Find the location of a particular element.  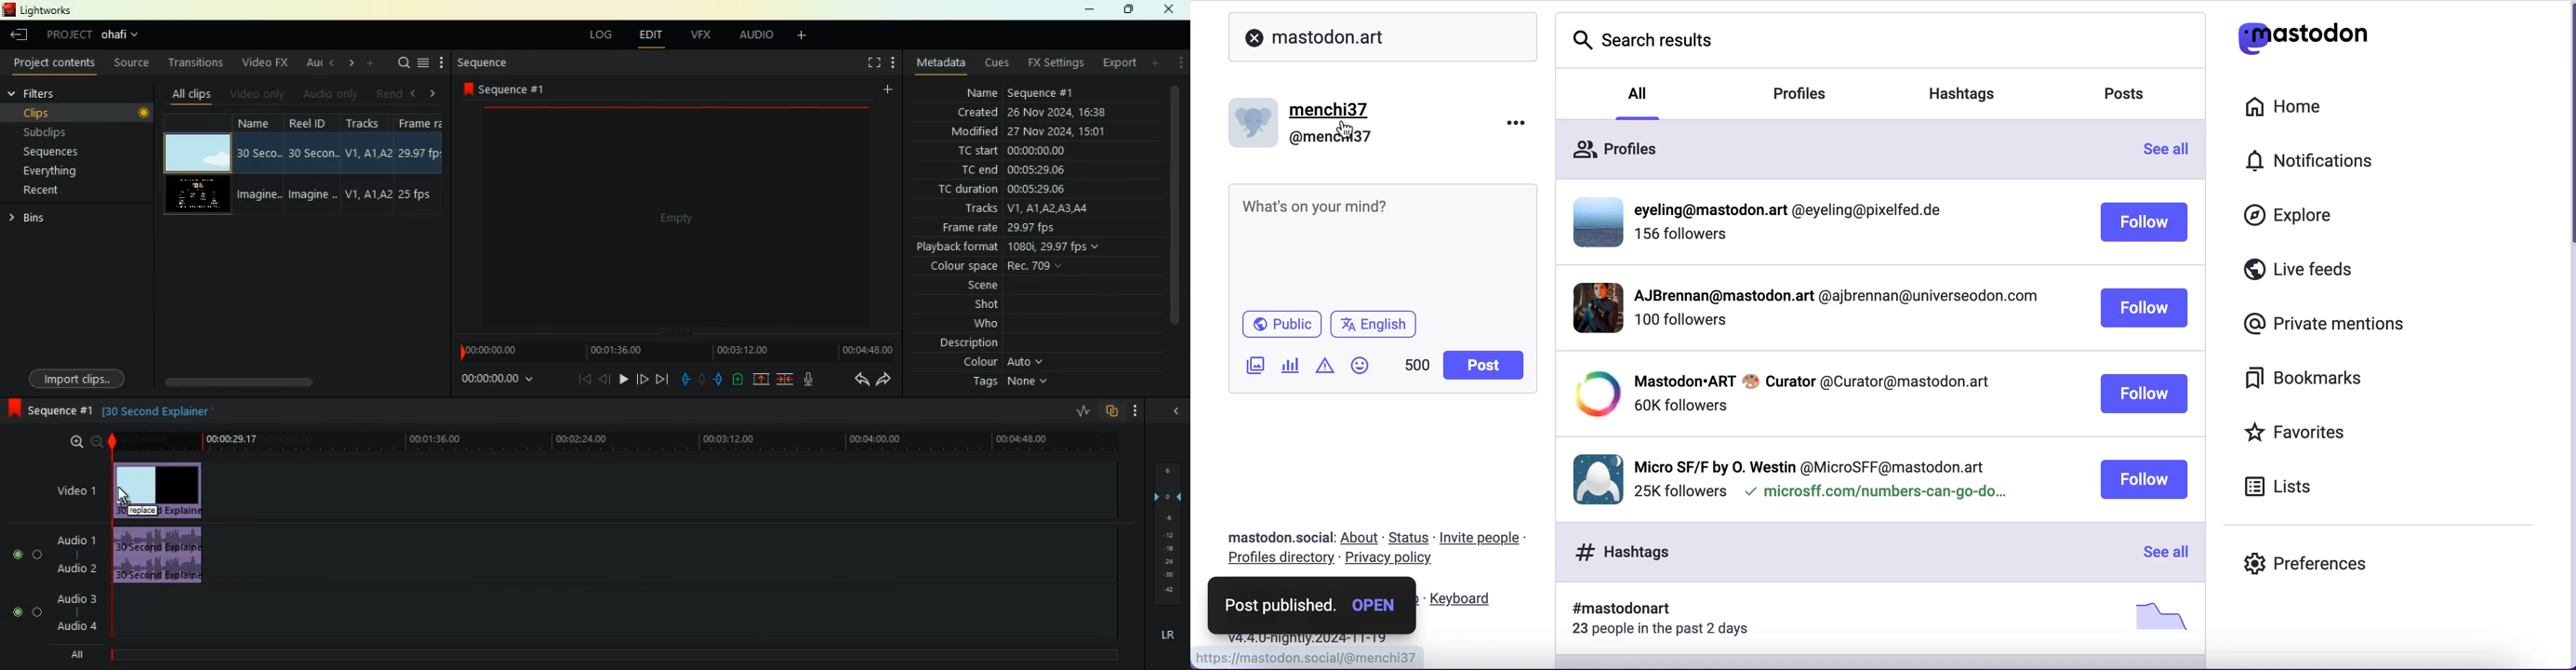

rend is located at coordinates (391, 94).